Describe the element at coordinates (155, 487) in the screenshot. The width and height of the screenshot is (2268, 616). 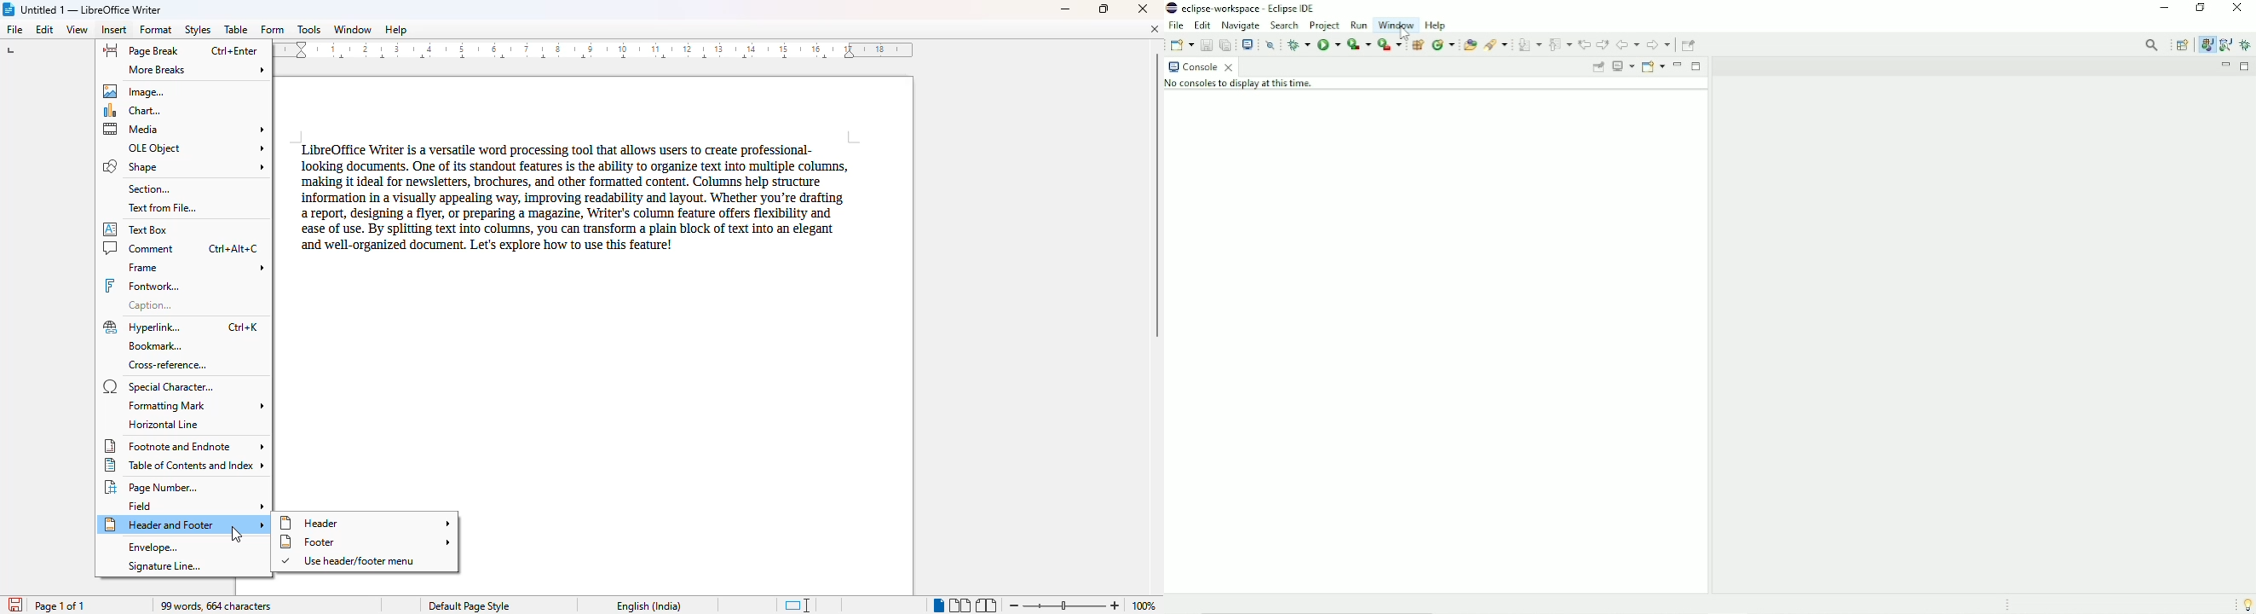
I see `page number` at that location.